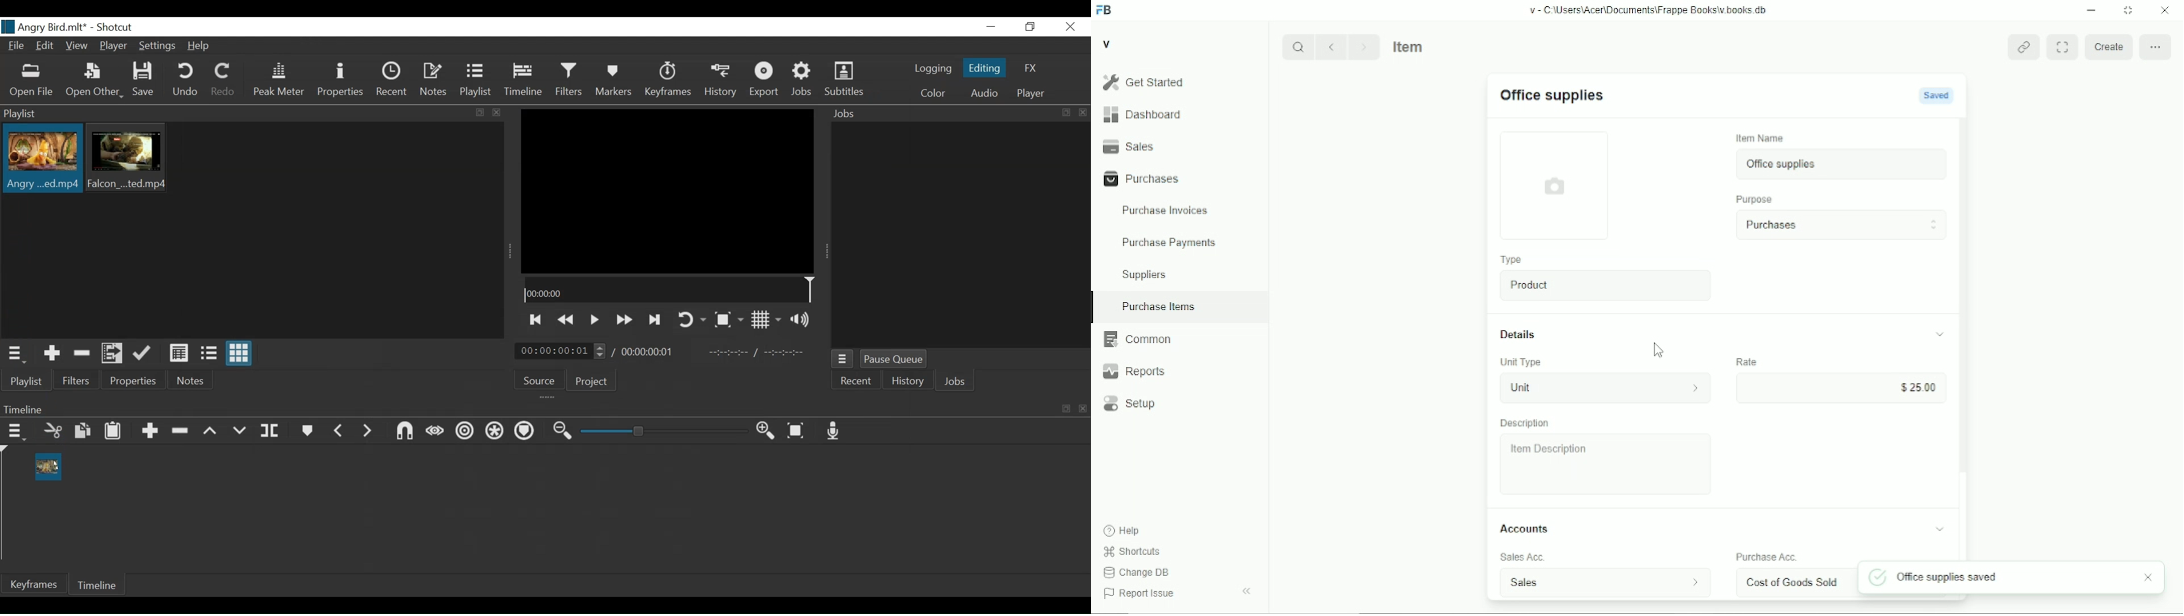 This screenshot has height=616, width=2184. What do you see at coordinates (1029, 26) in the screenshot?
I see `Restore` at bounding box center [1029, 26].